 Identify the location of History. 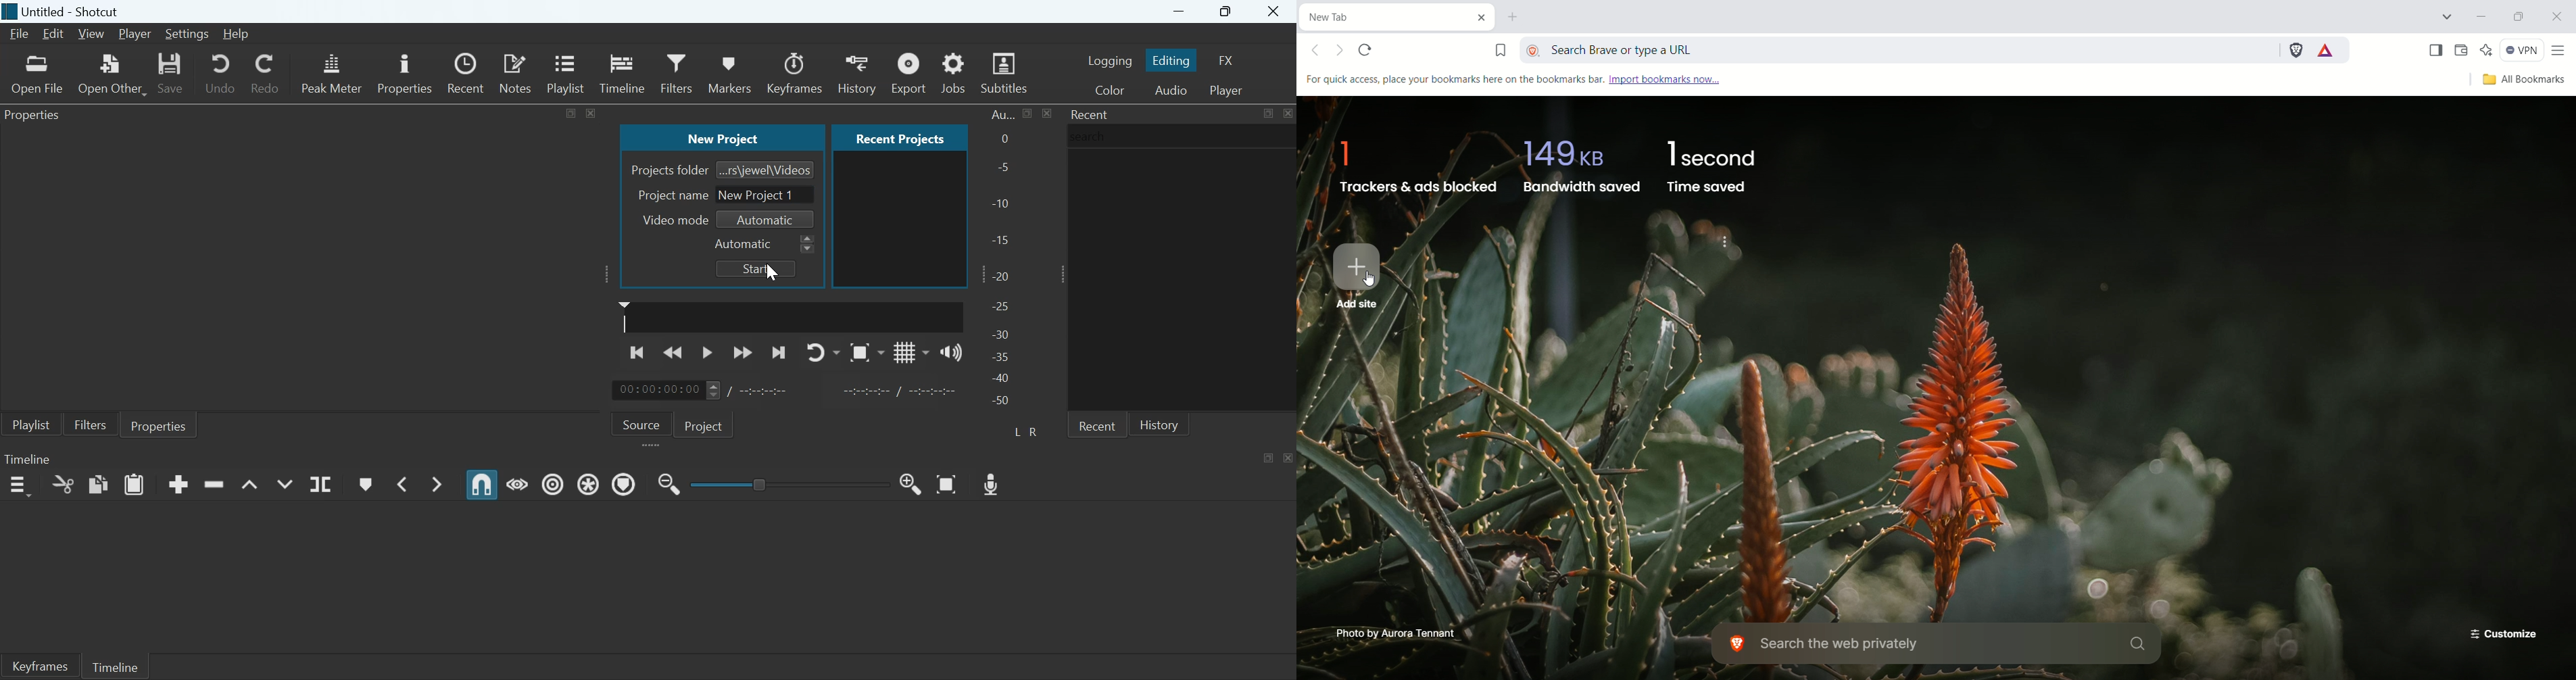
(856, 73).